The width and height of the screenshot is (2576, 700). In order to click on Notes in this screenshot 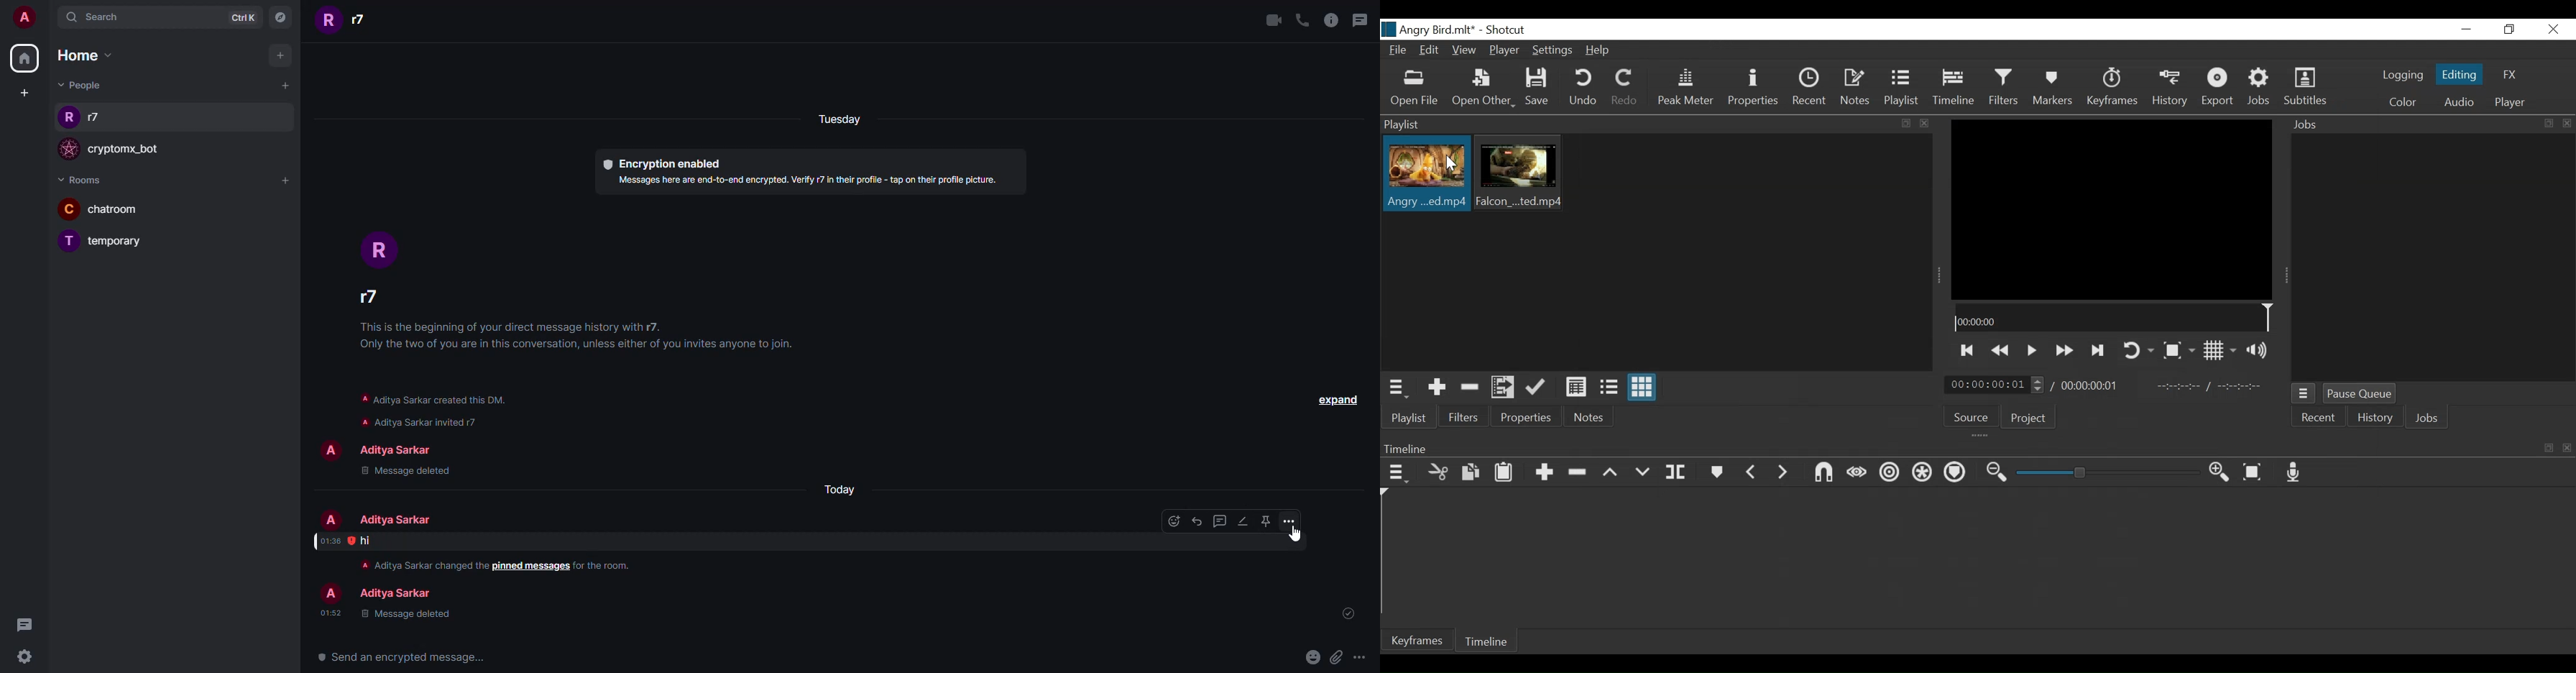, I will do `click(1857, 87)`.